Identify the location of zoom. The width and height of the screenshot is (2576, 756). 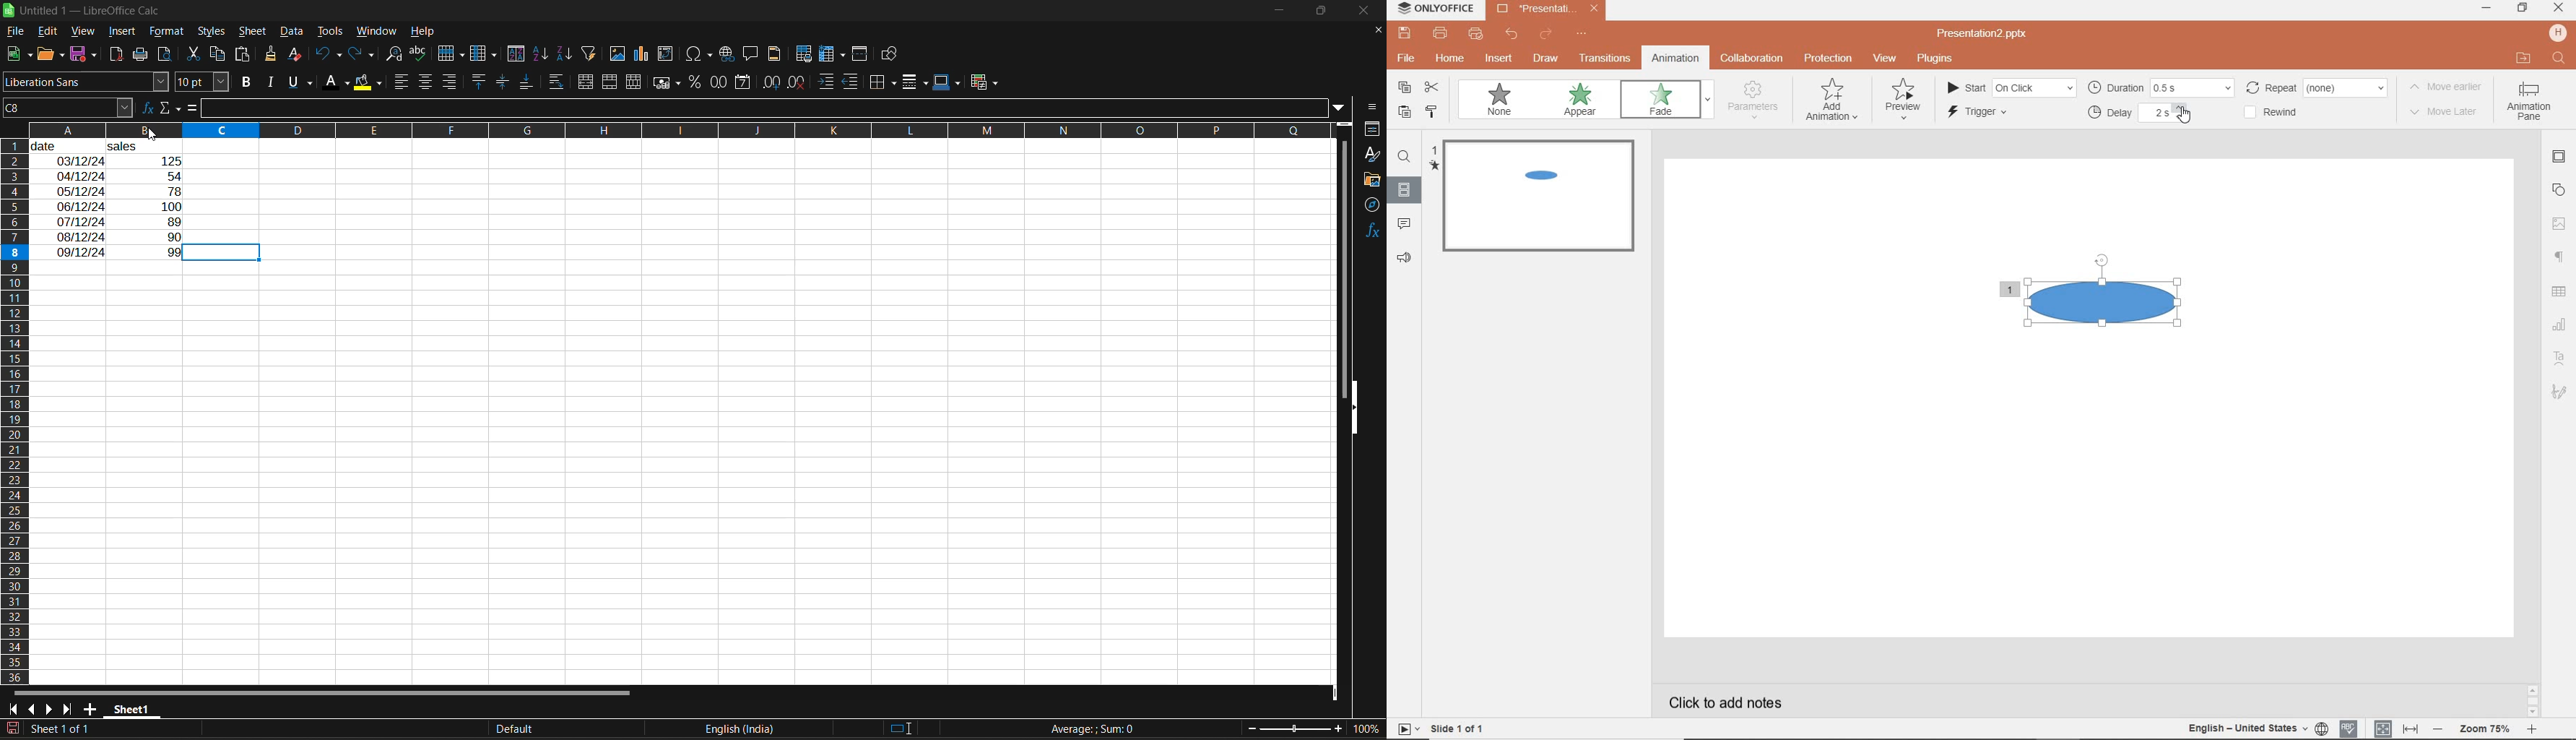
(2484, 731).